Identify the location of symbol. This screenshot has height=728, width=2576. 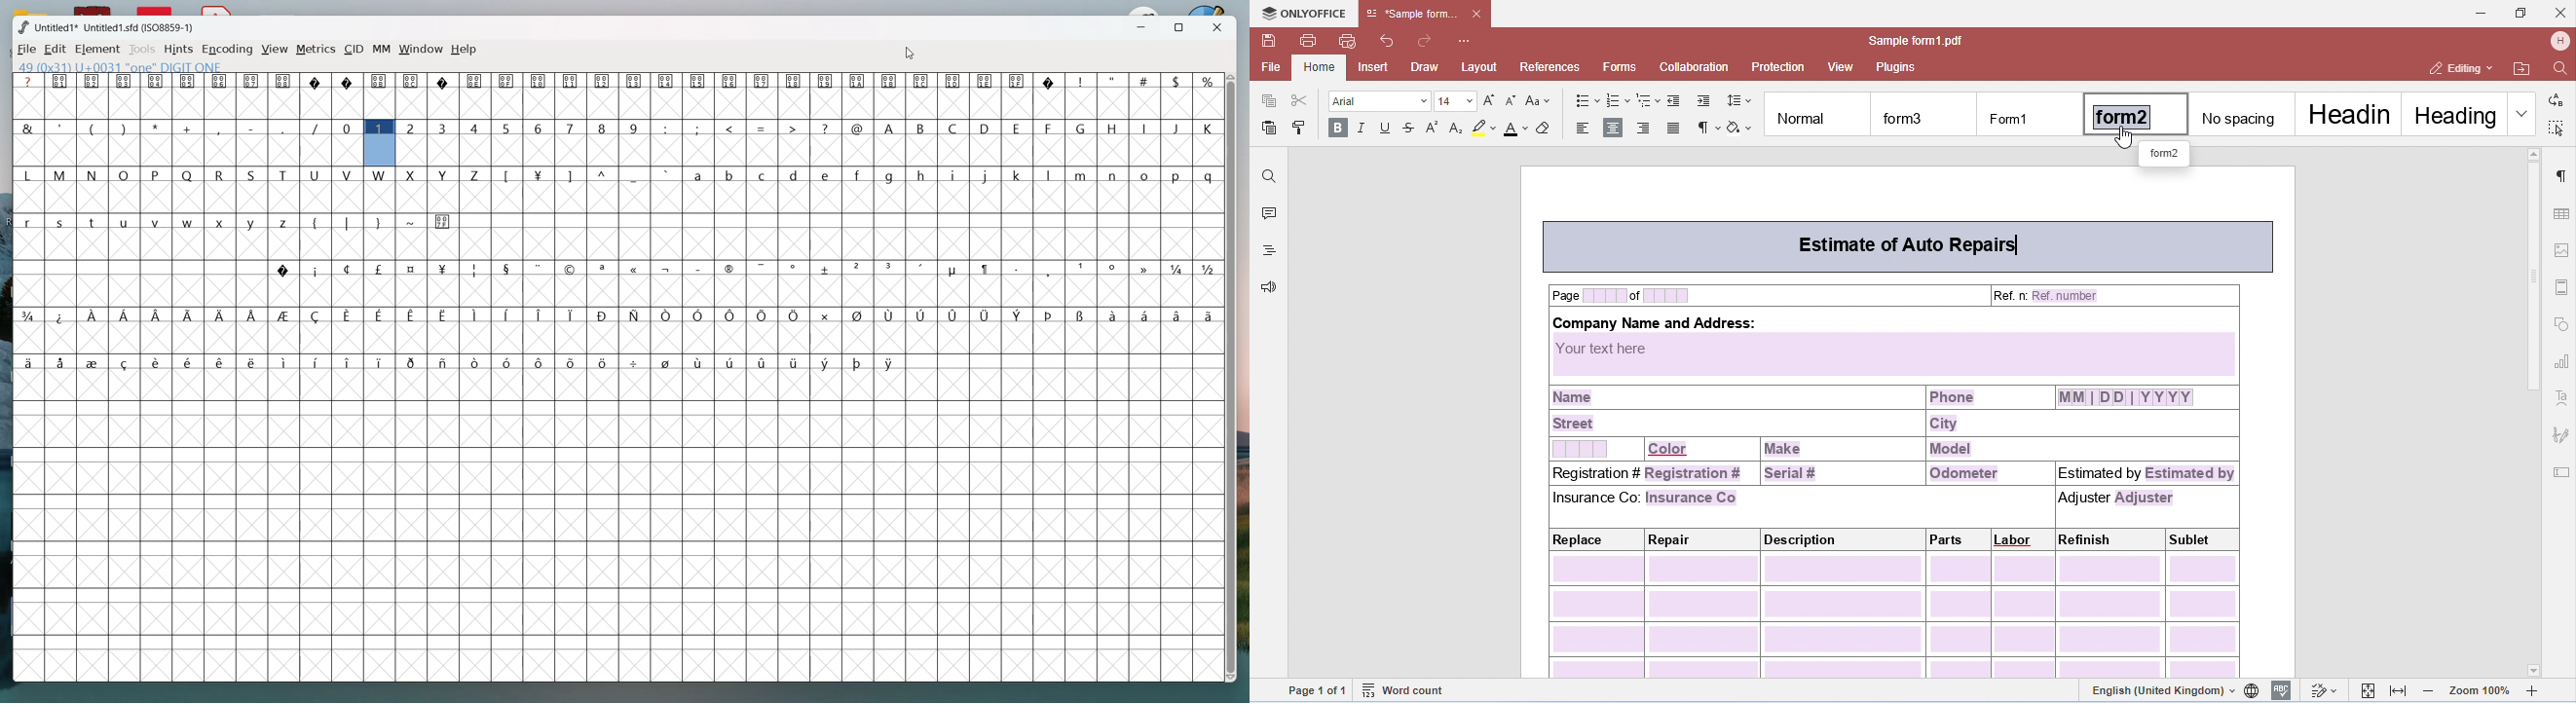
(922, 268).